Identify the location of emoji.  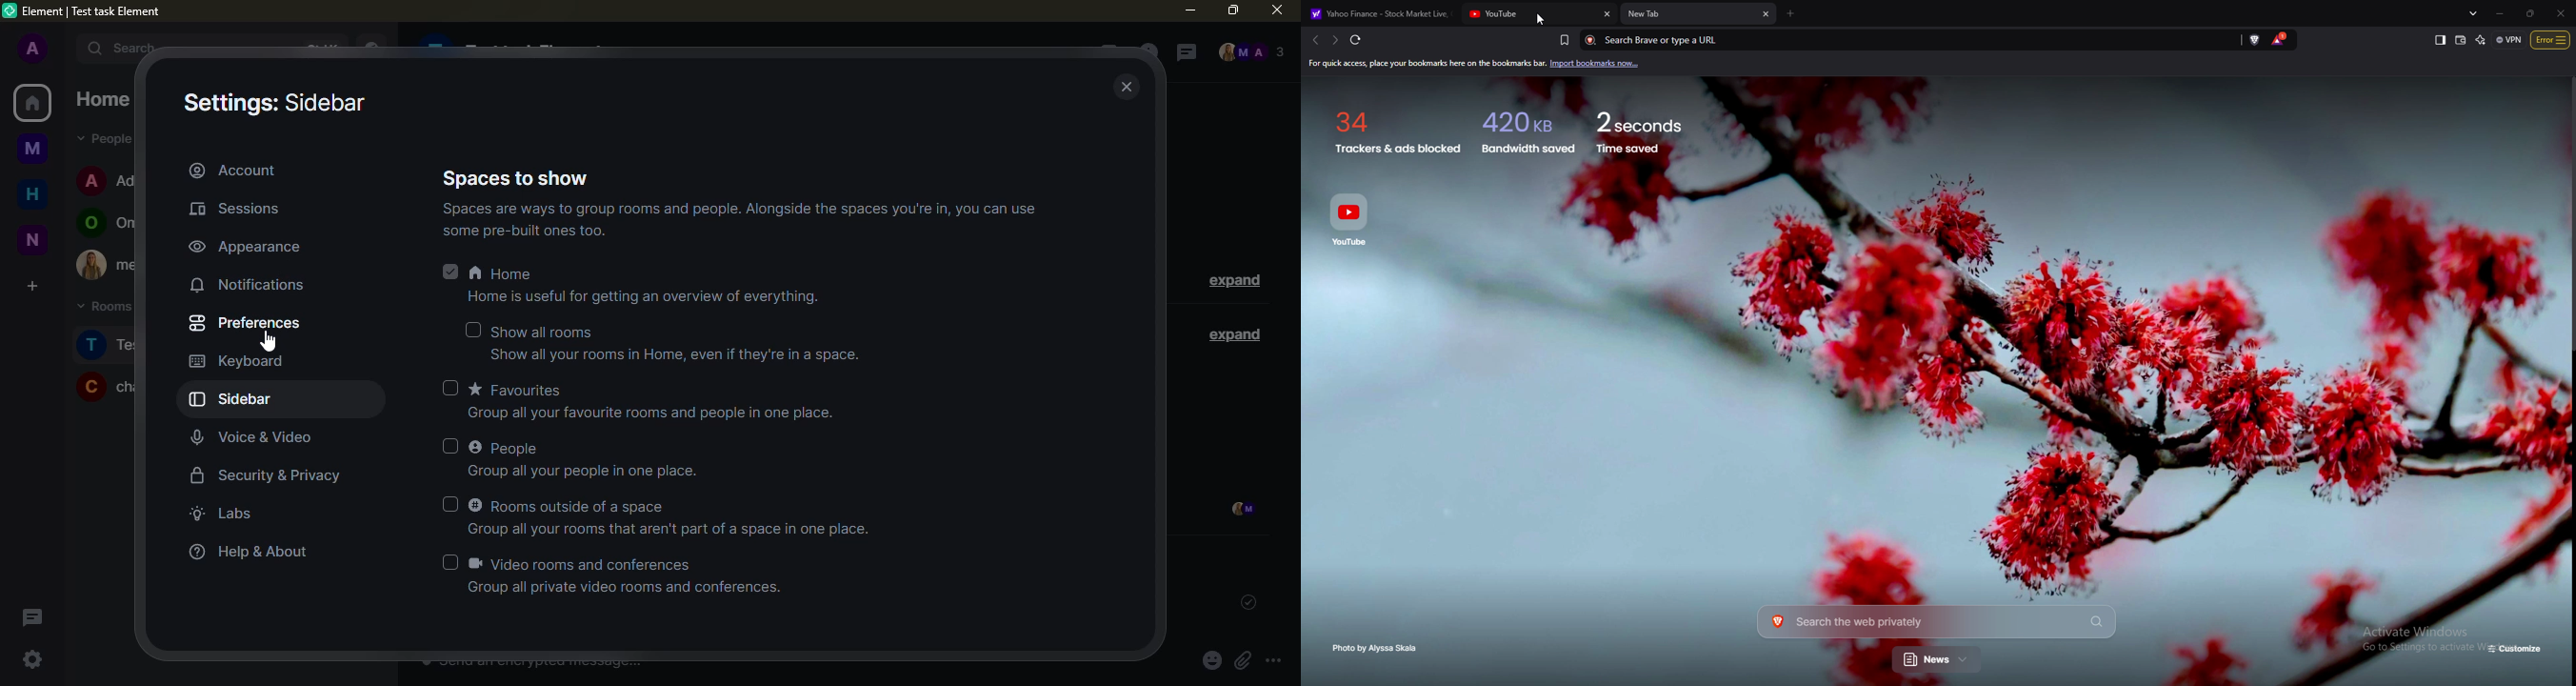
(1211, 661).